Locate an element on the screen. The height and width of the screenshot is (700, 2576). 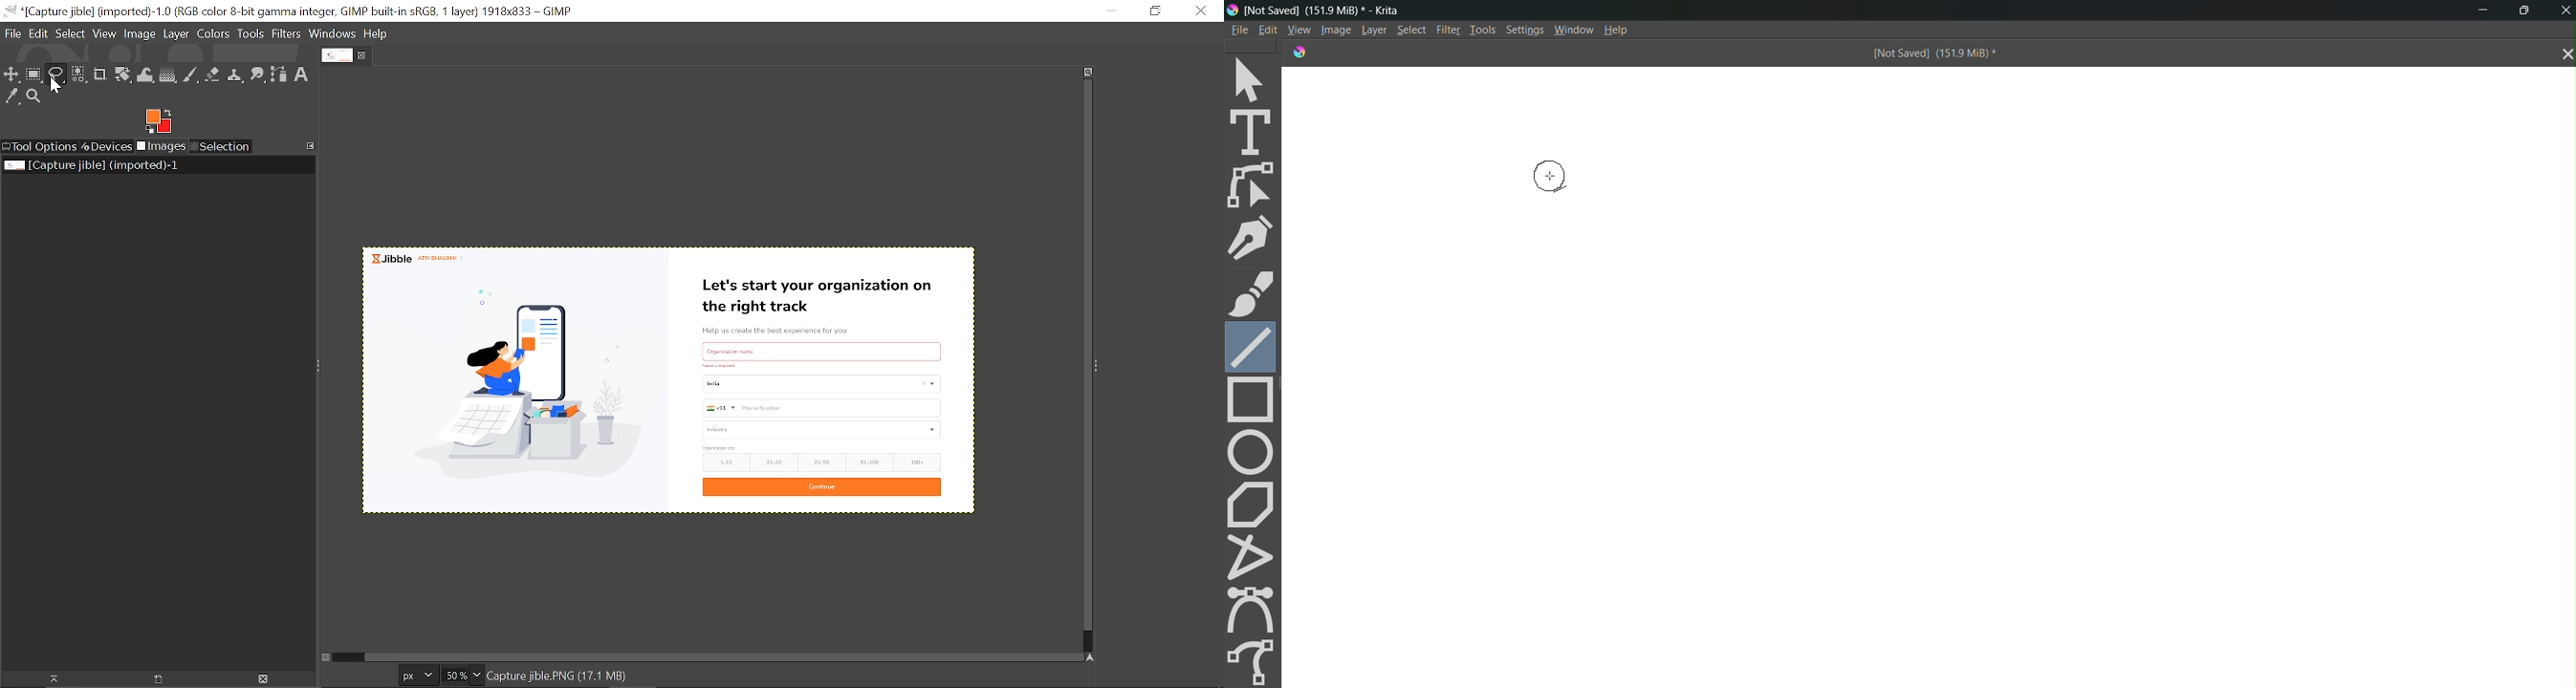
Edit is located at coordinates (1268, 30).